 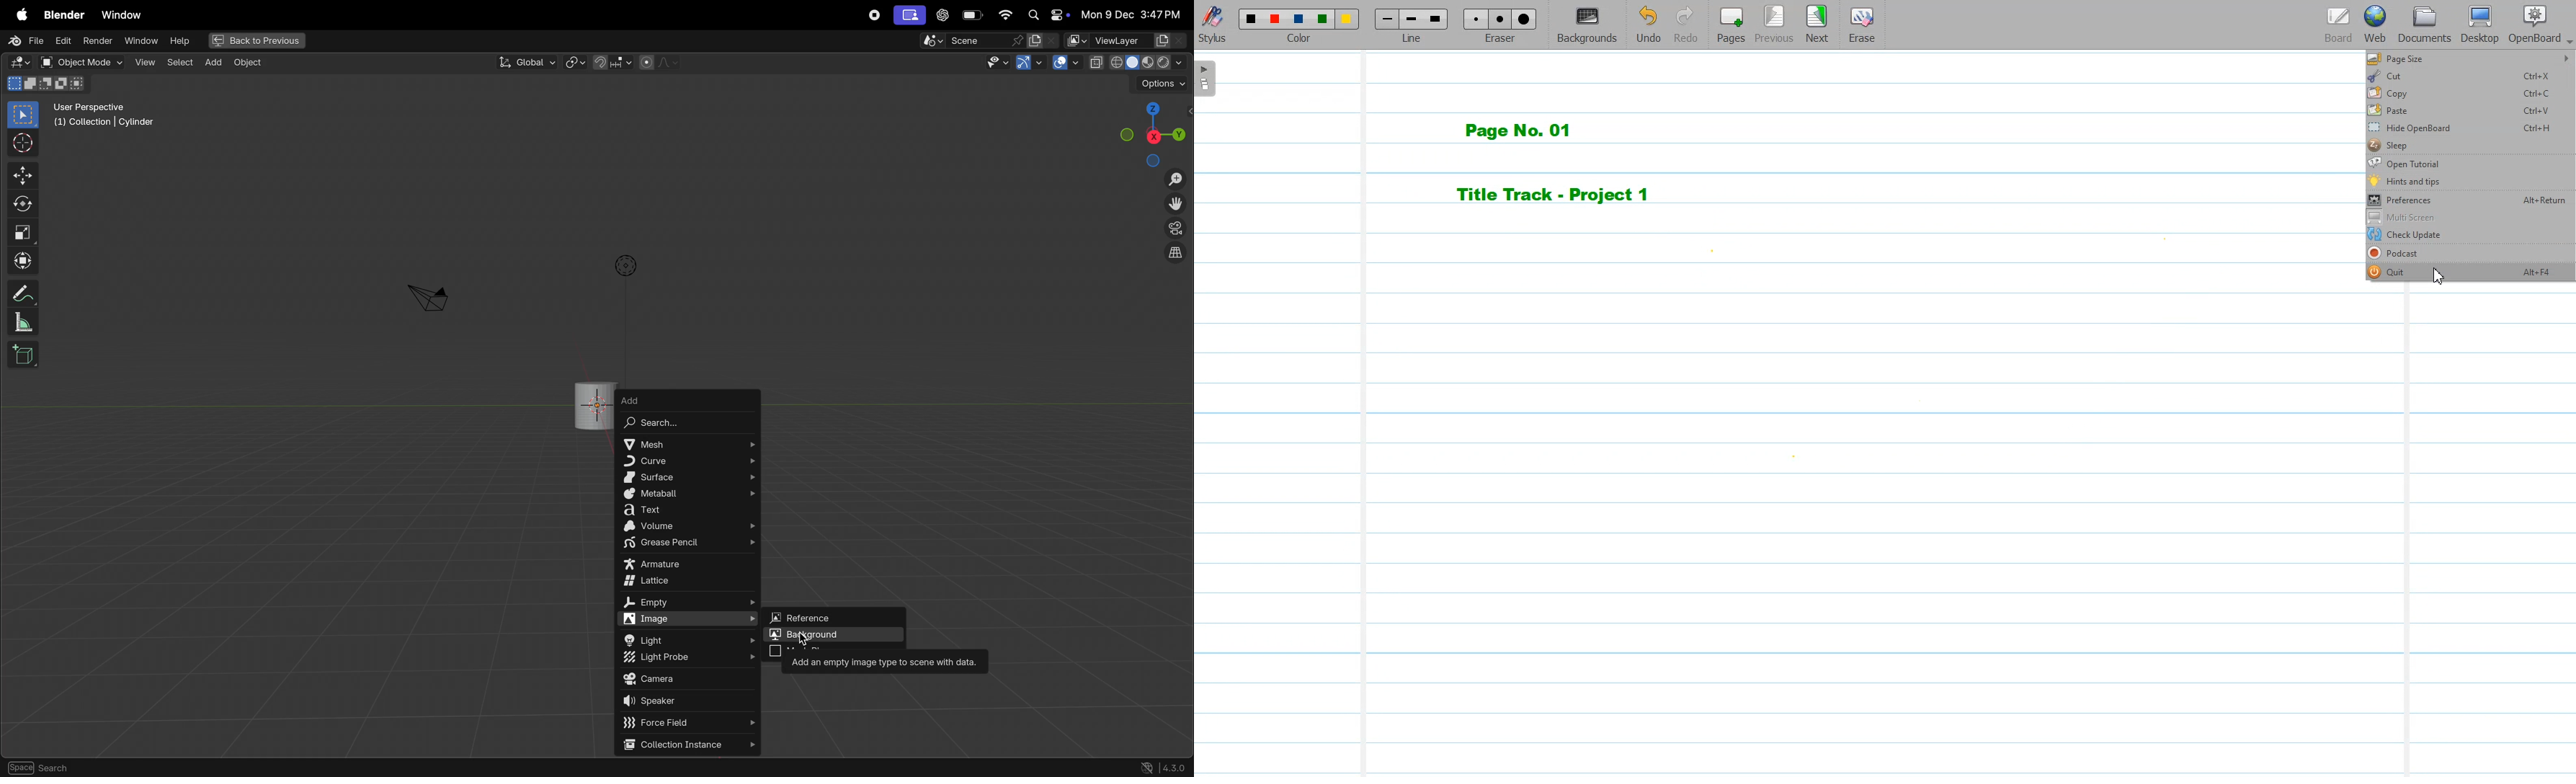 What do you see at coordinates (2471, 235) in the screenshot?
I see `Check Update` at bounding box center [2471, 235].